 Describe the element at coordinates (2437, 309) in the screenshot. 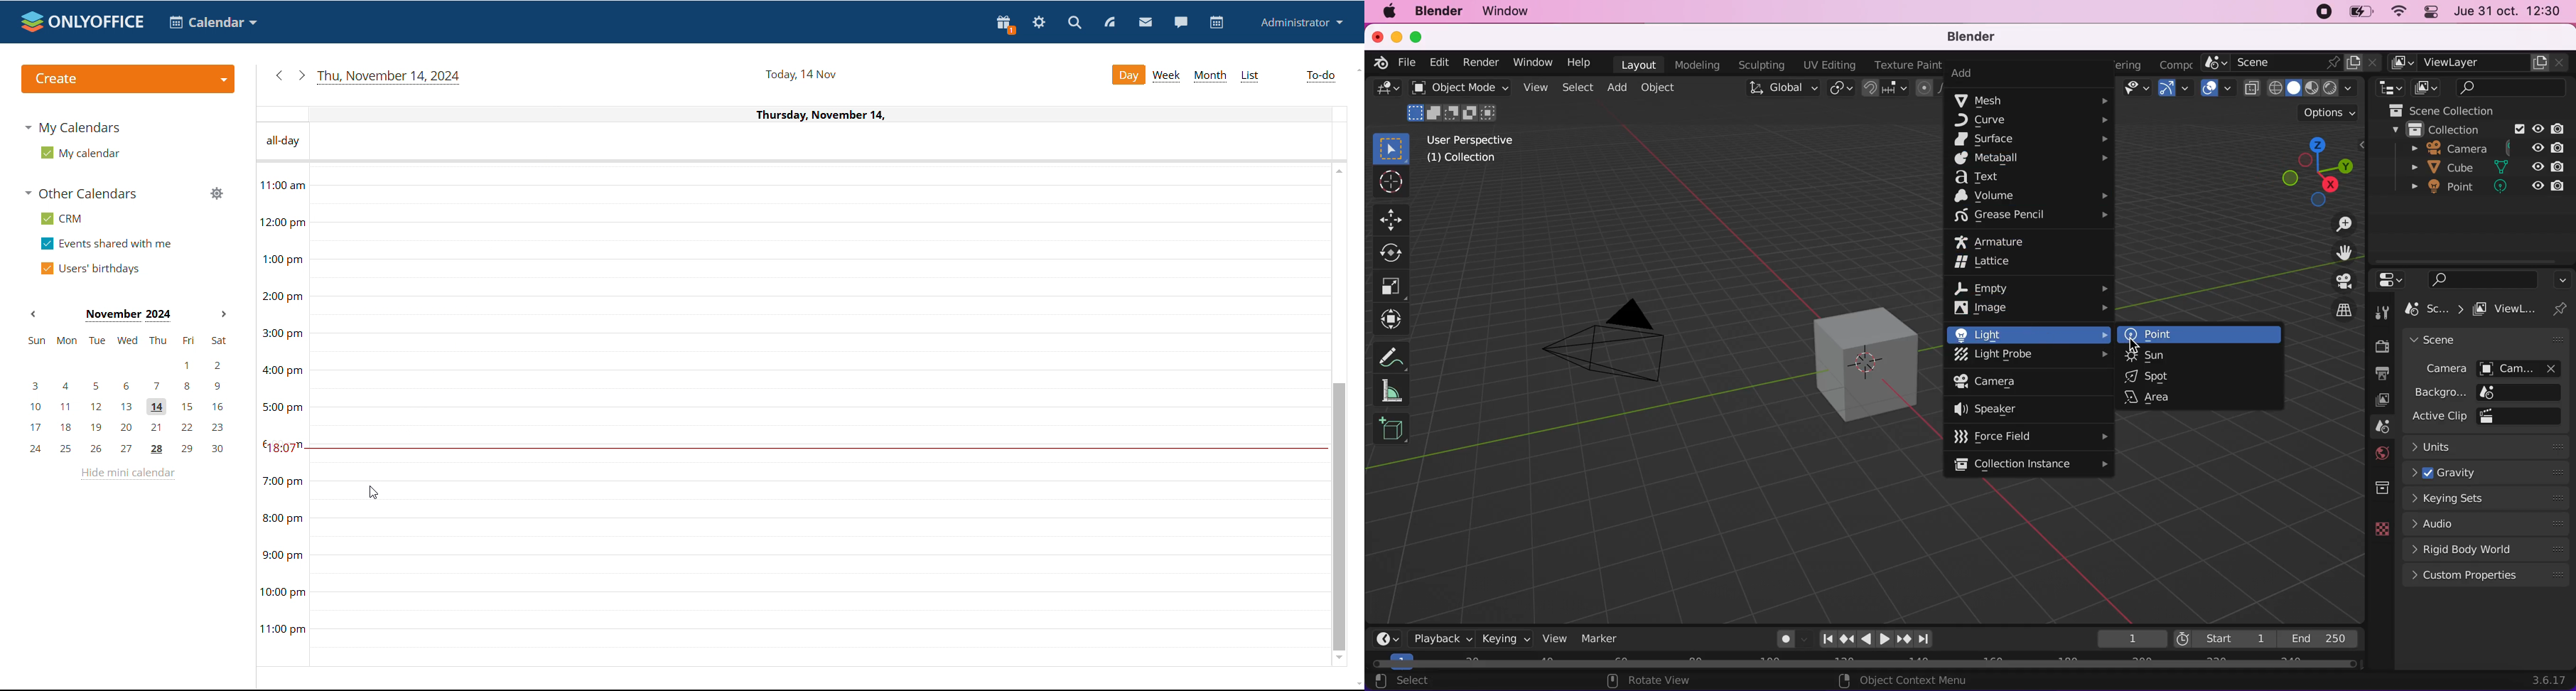

I see `scene` at that location.